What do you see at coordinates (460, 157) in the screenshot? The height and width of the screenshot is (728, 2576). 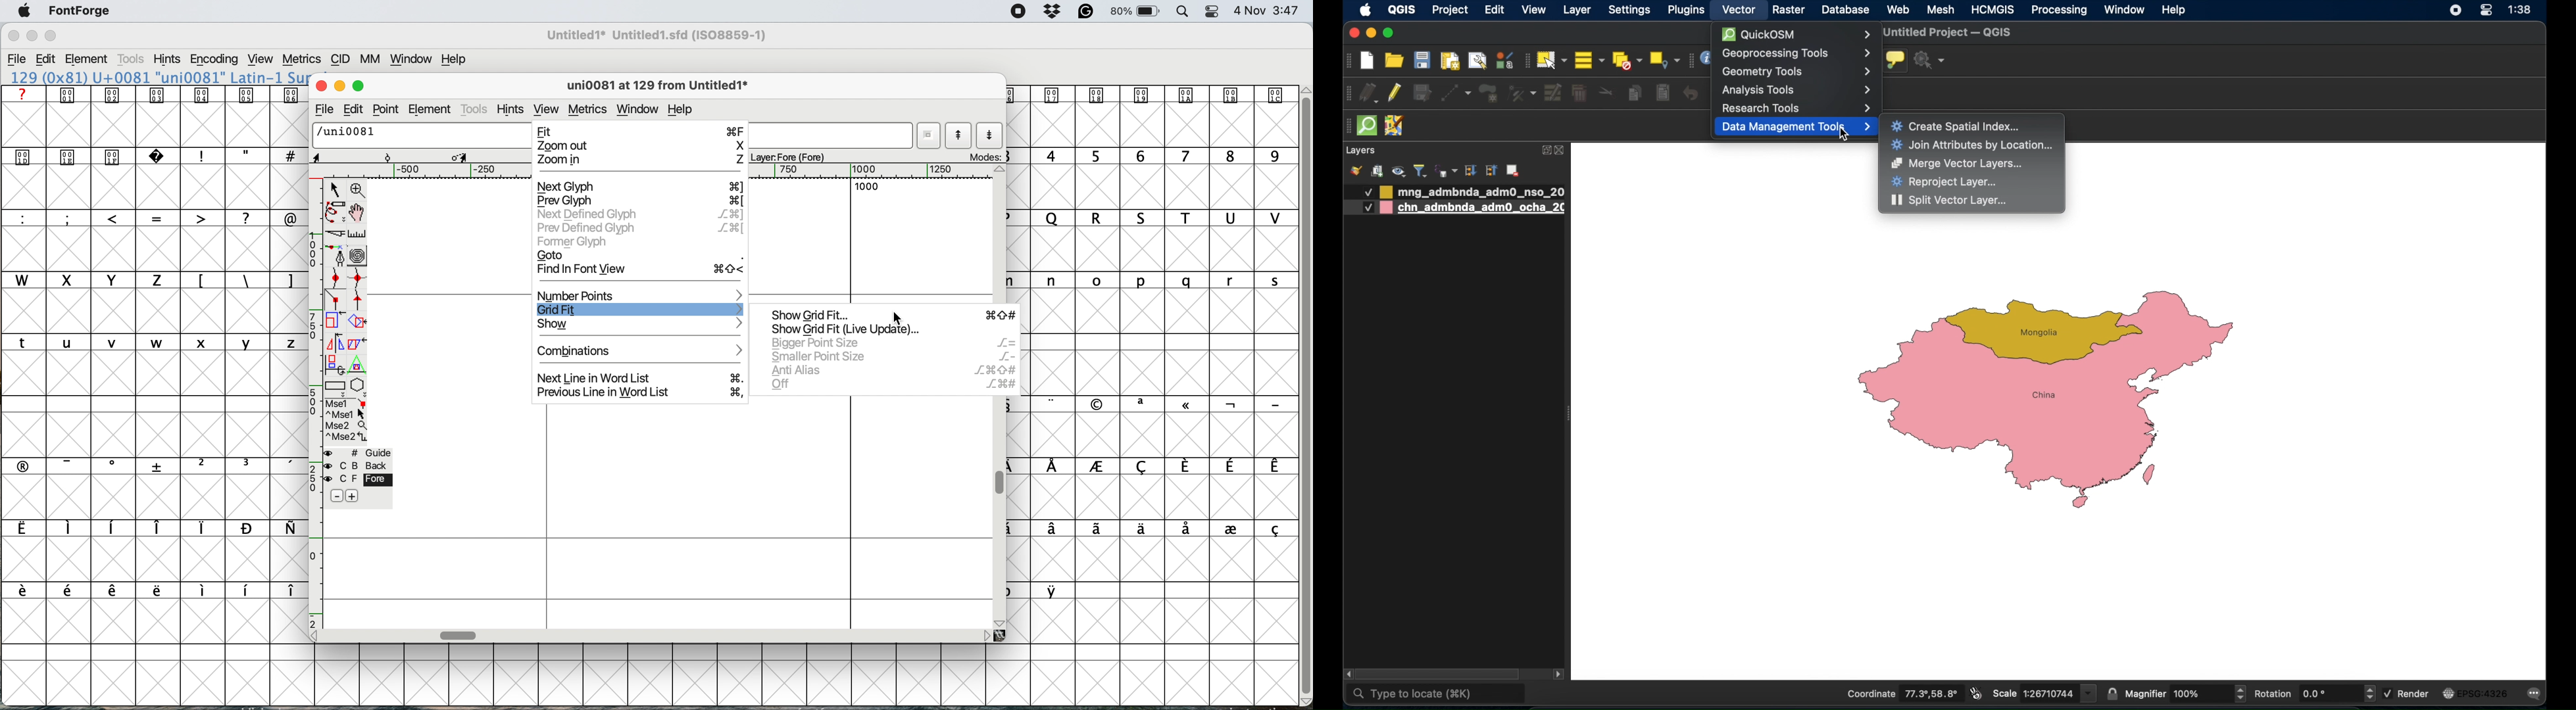 I see `Scale/Transform Tool` at bounding box center [460, 157].